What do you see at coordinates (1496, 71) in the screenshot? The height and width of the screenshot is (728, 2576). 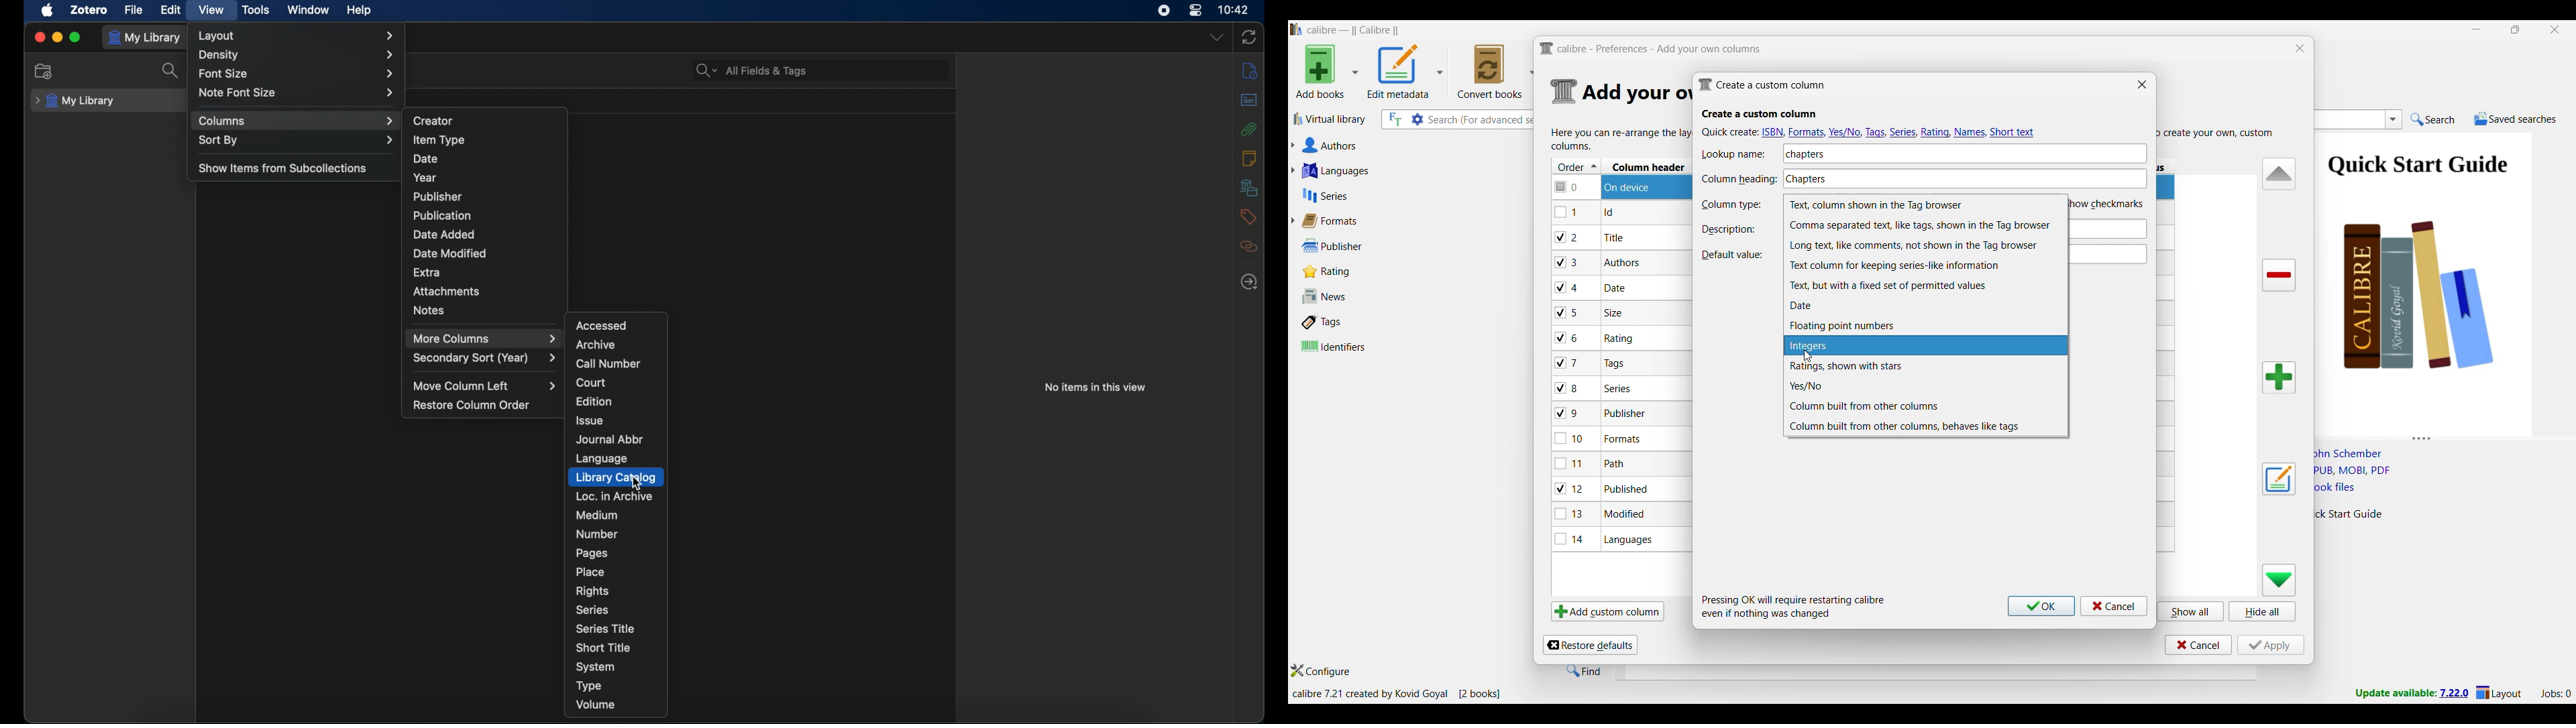 I see `Convert books options` at bounding box center [1496, 71].